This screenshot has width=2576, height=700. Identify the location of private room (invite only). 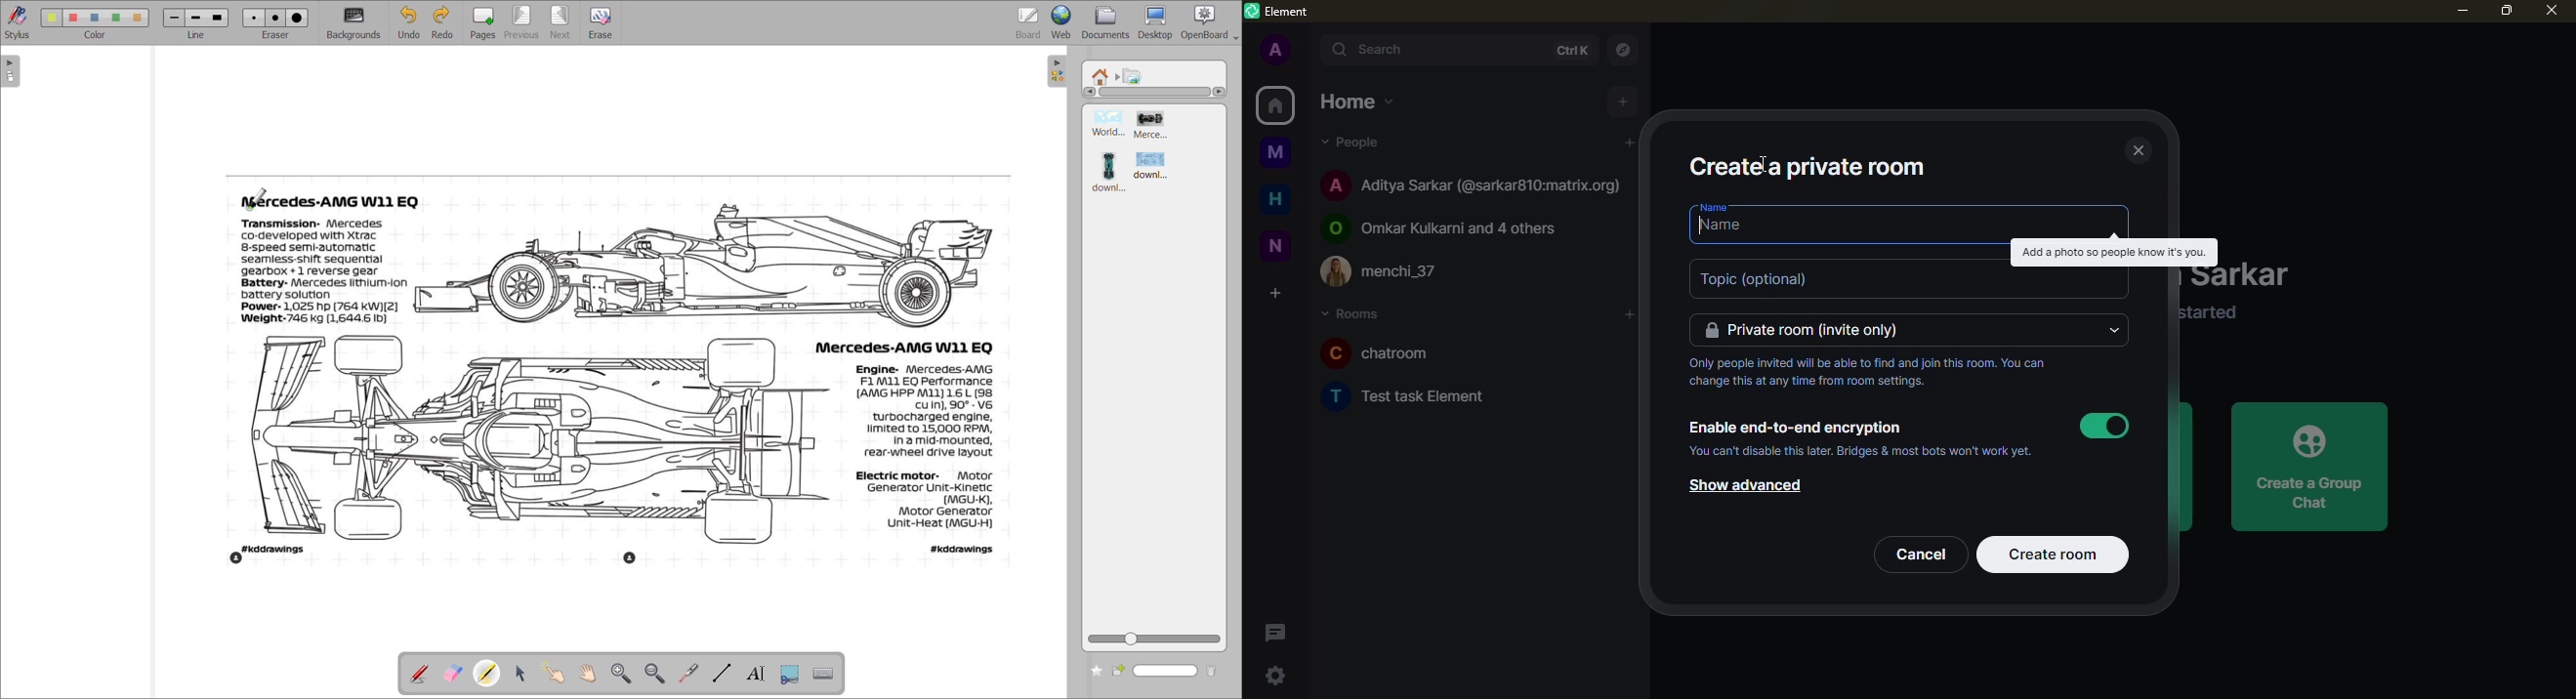
(1803, 330).